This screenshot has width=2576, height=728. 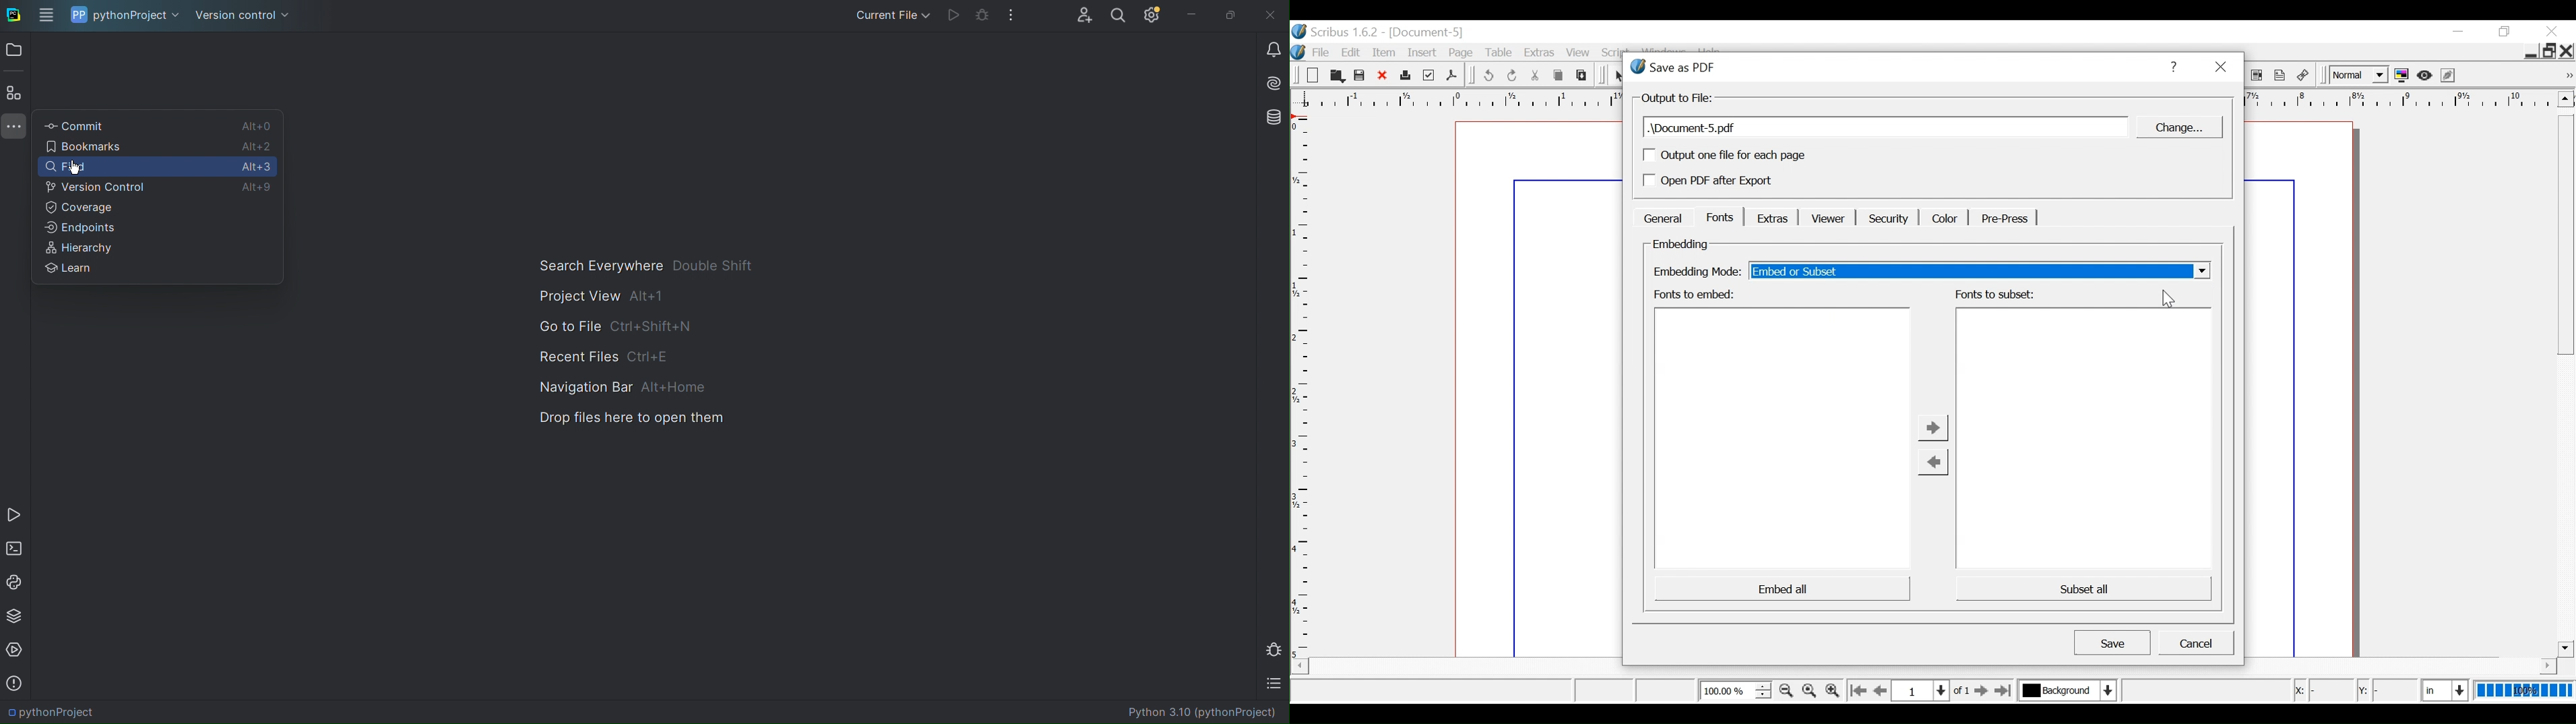 What do you see at coordinates (1335, 76) in the screenshot?
I see `Open` at bounding box center [1335, 76].